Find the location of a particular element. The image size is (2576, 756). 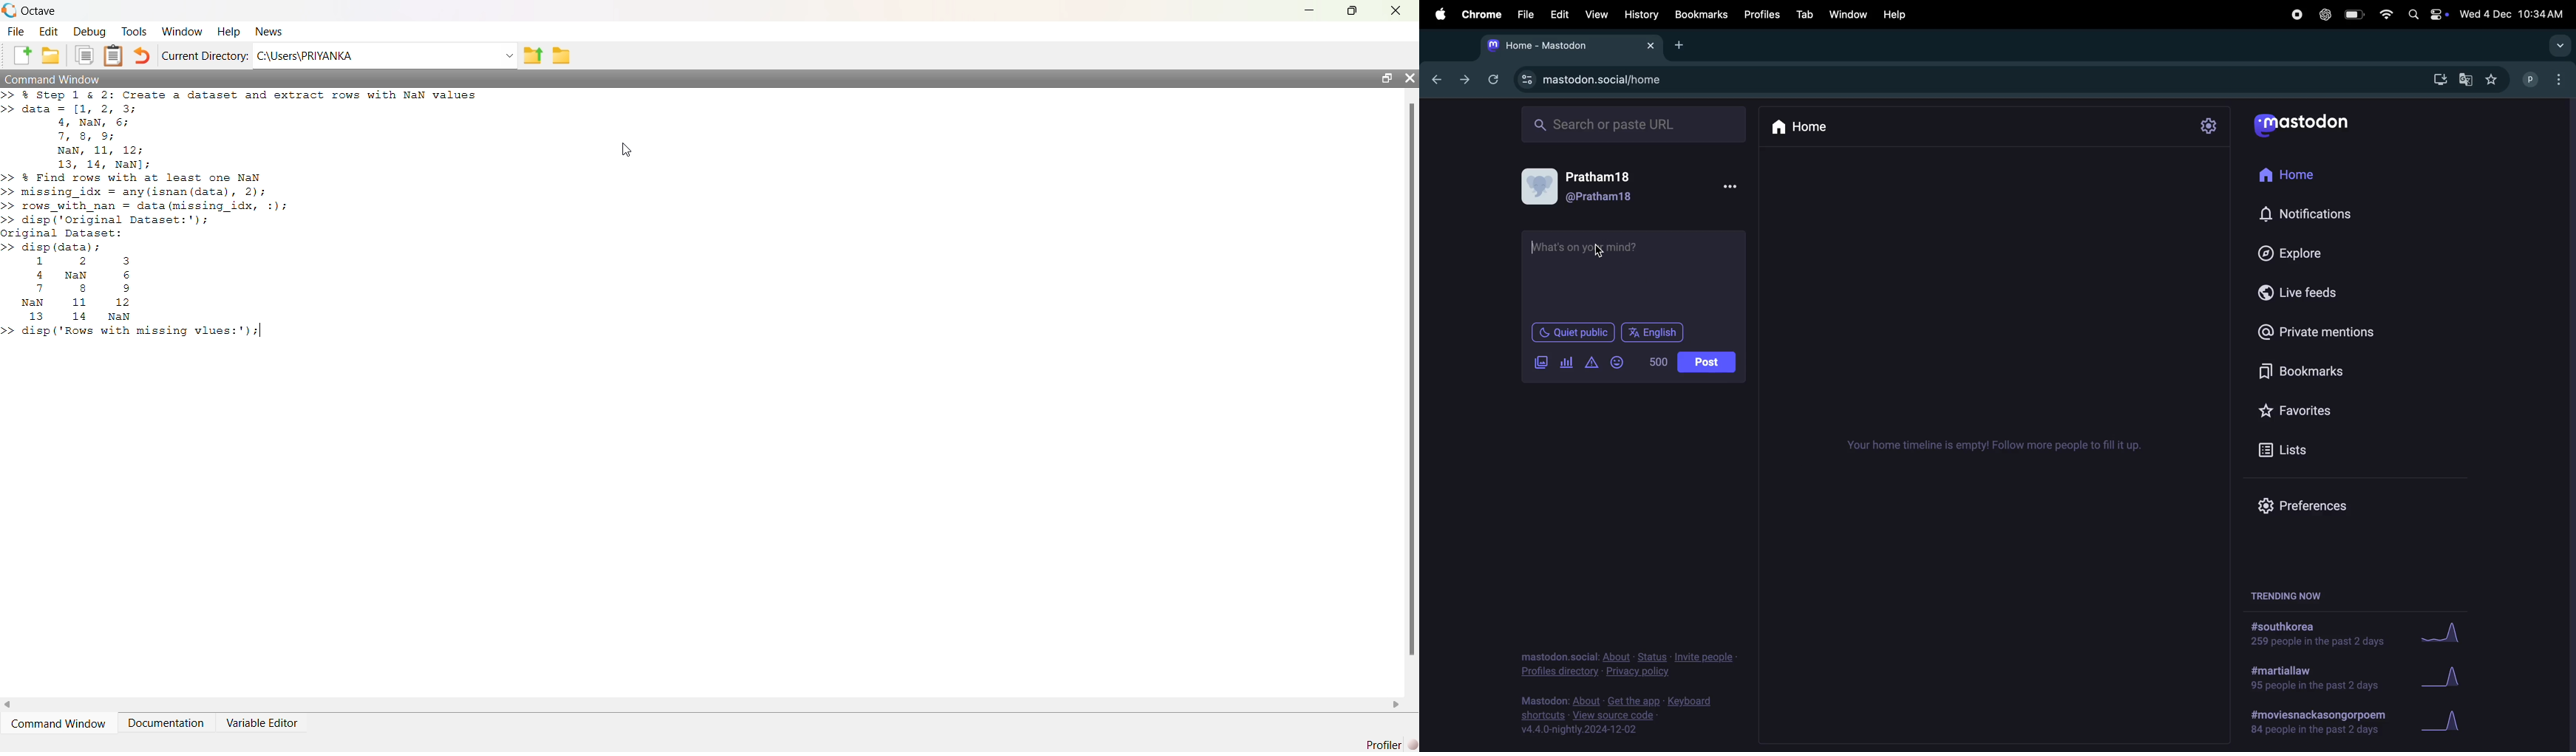

apple menu is located at coordinates (1435, 14).